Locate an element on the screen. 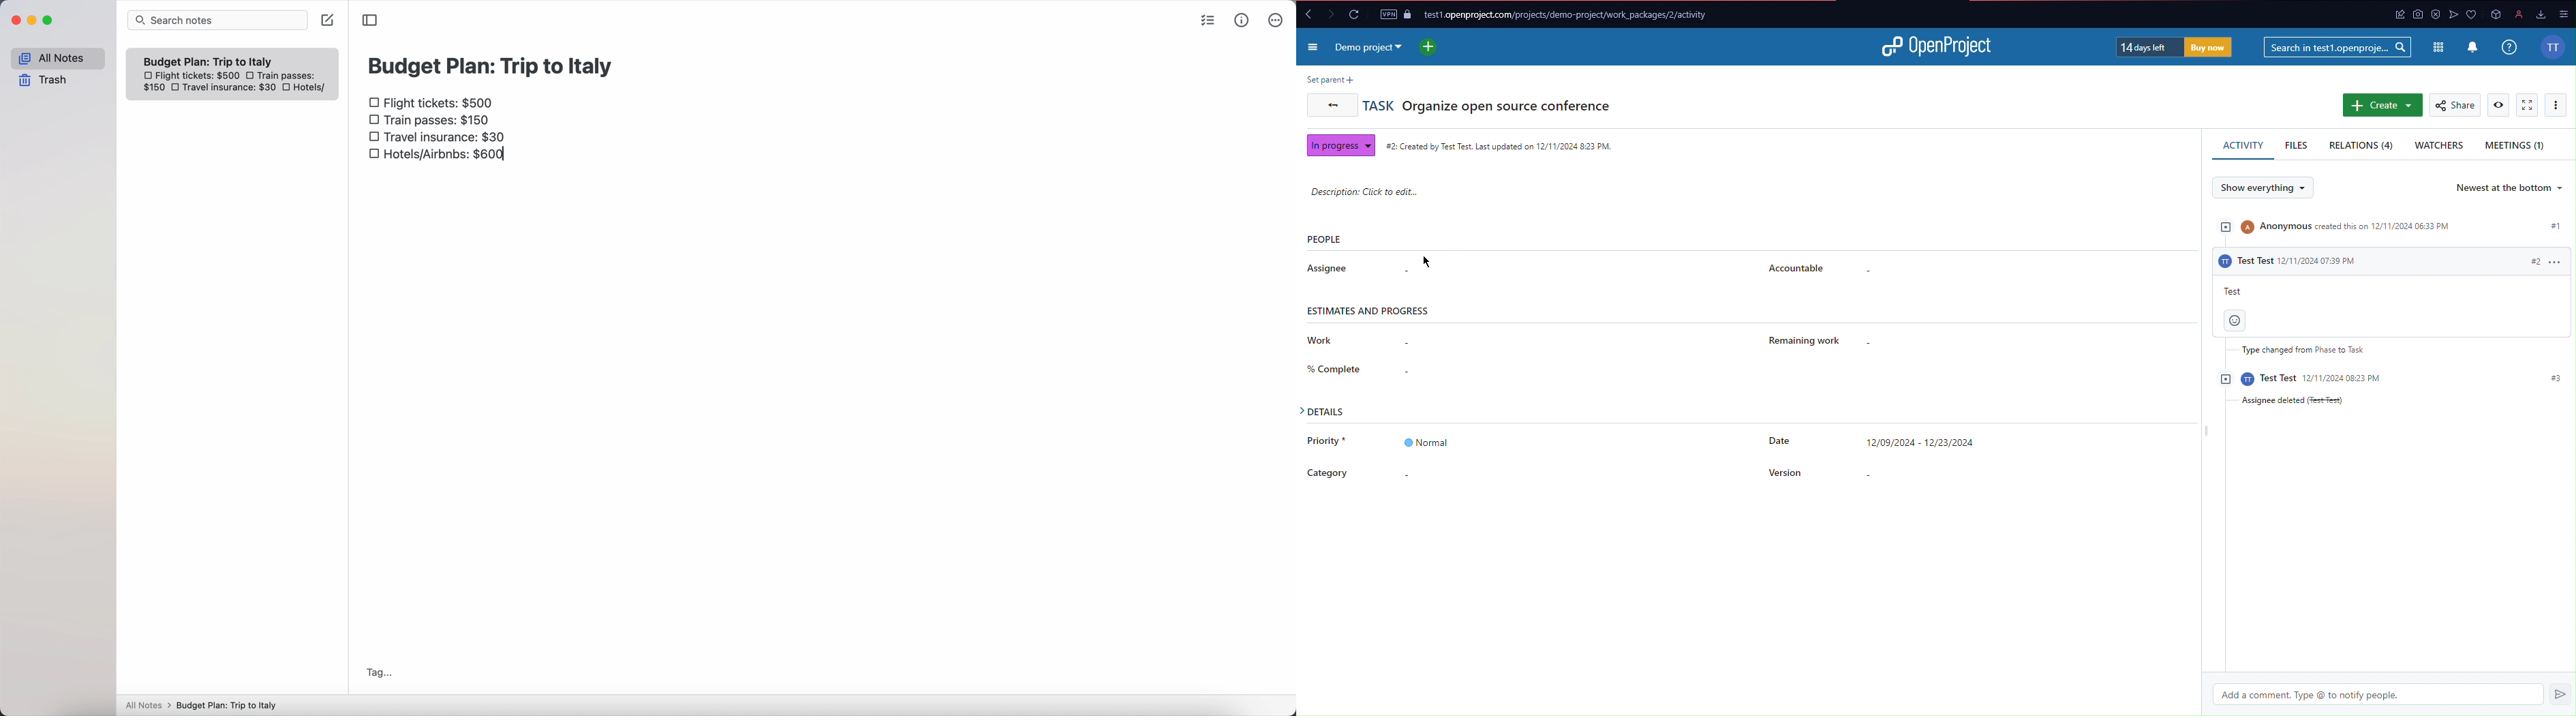  train passes $150 checkbox is located at coordinates (430, 122).